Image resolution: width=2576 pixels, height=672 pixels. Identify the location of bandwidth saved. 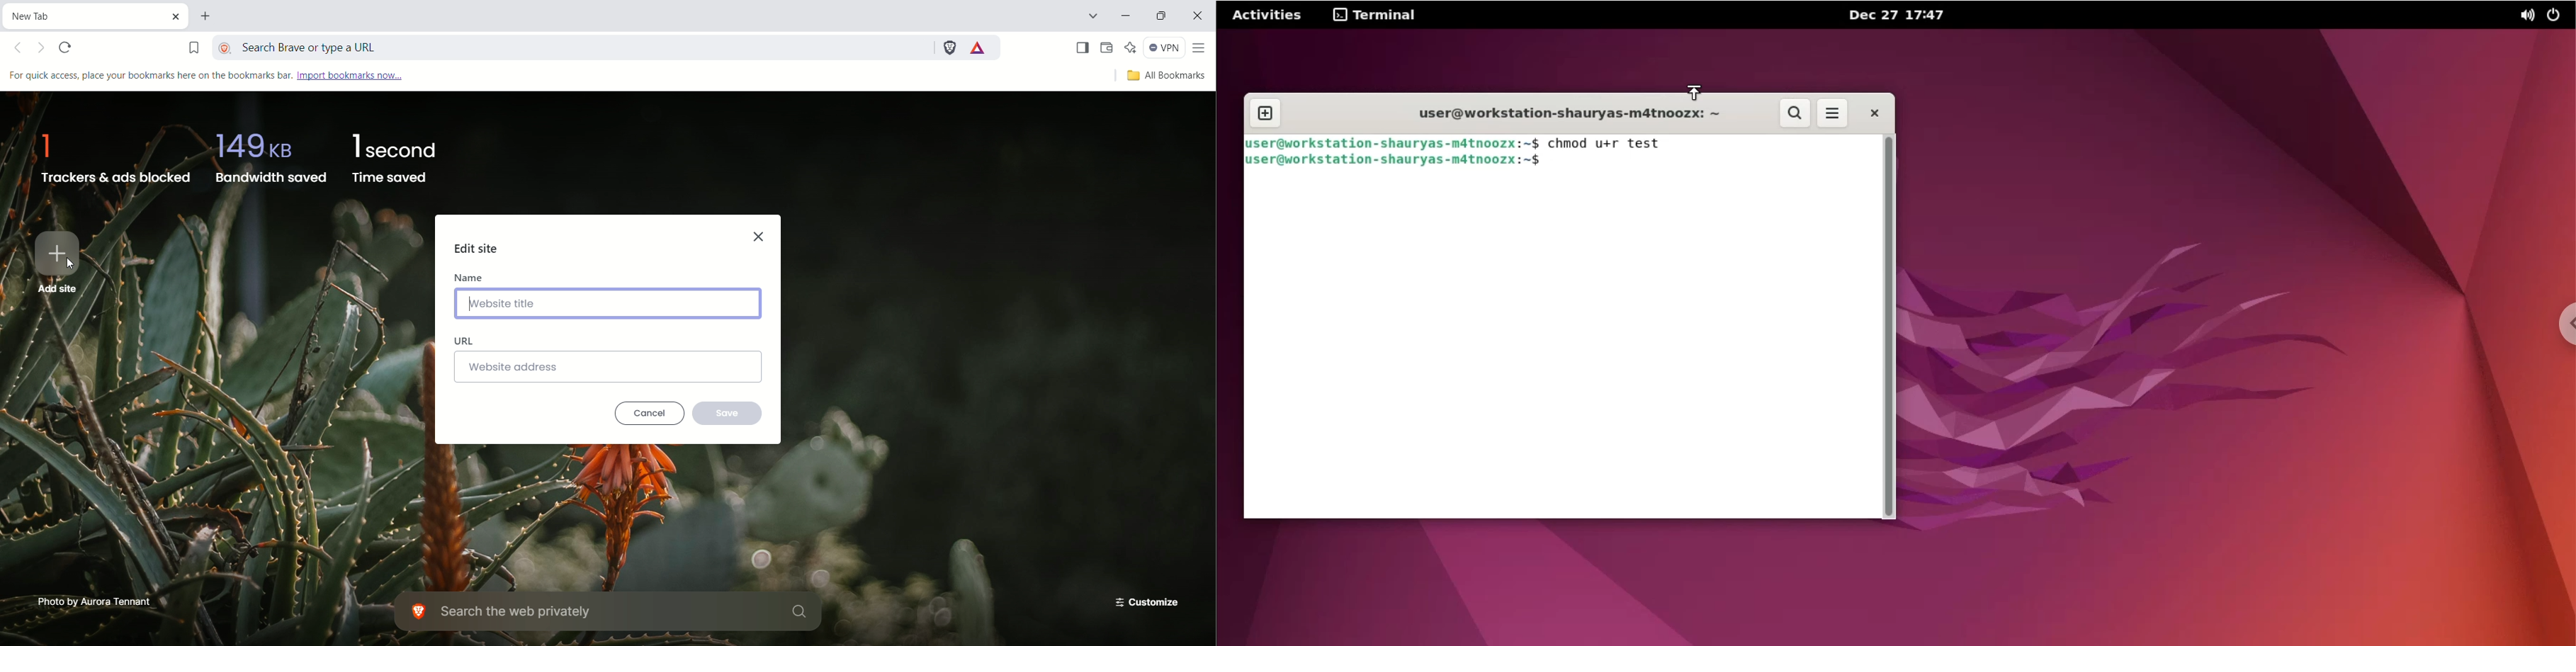
(269, 155).